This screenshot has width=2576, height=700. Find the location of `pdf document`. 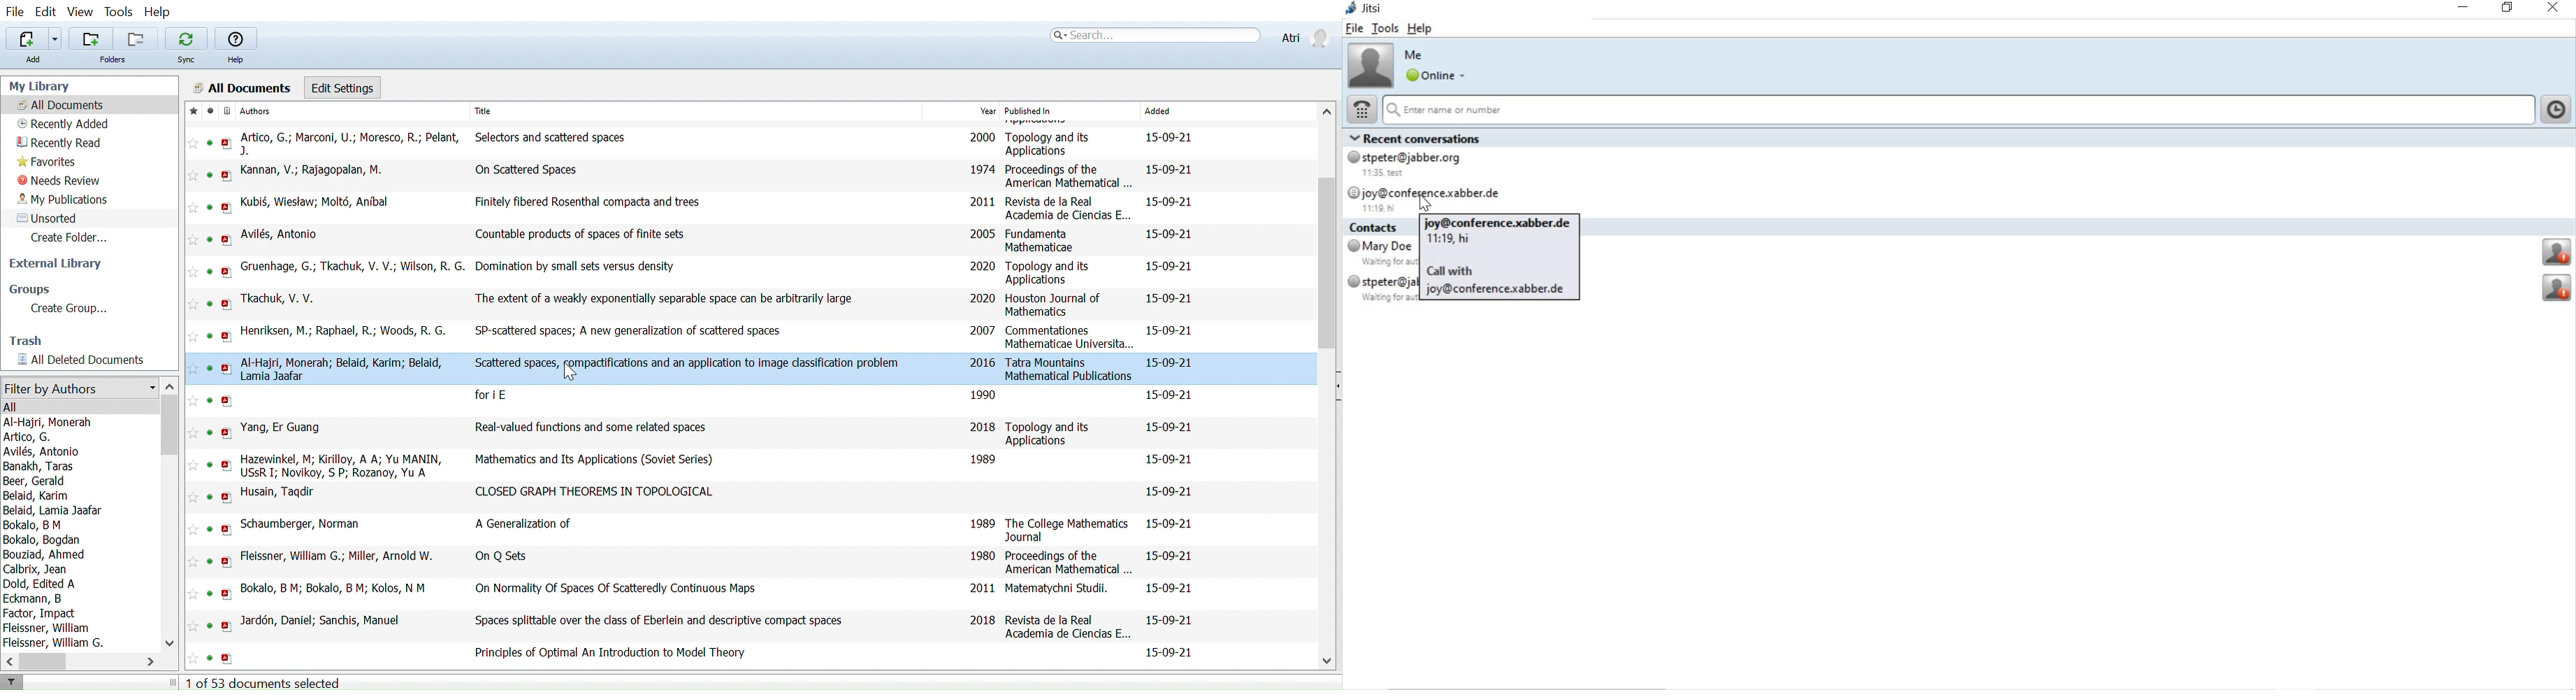

pdf document is located at coordinates (227, 143).